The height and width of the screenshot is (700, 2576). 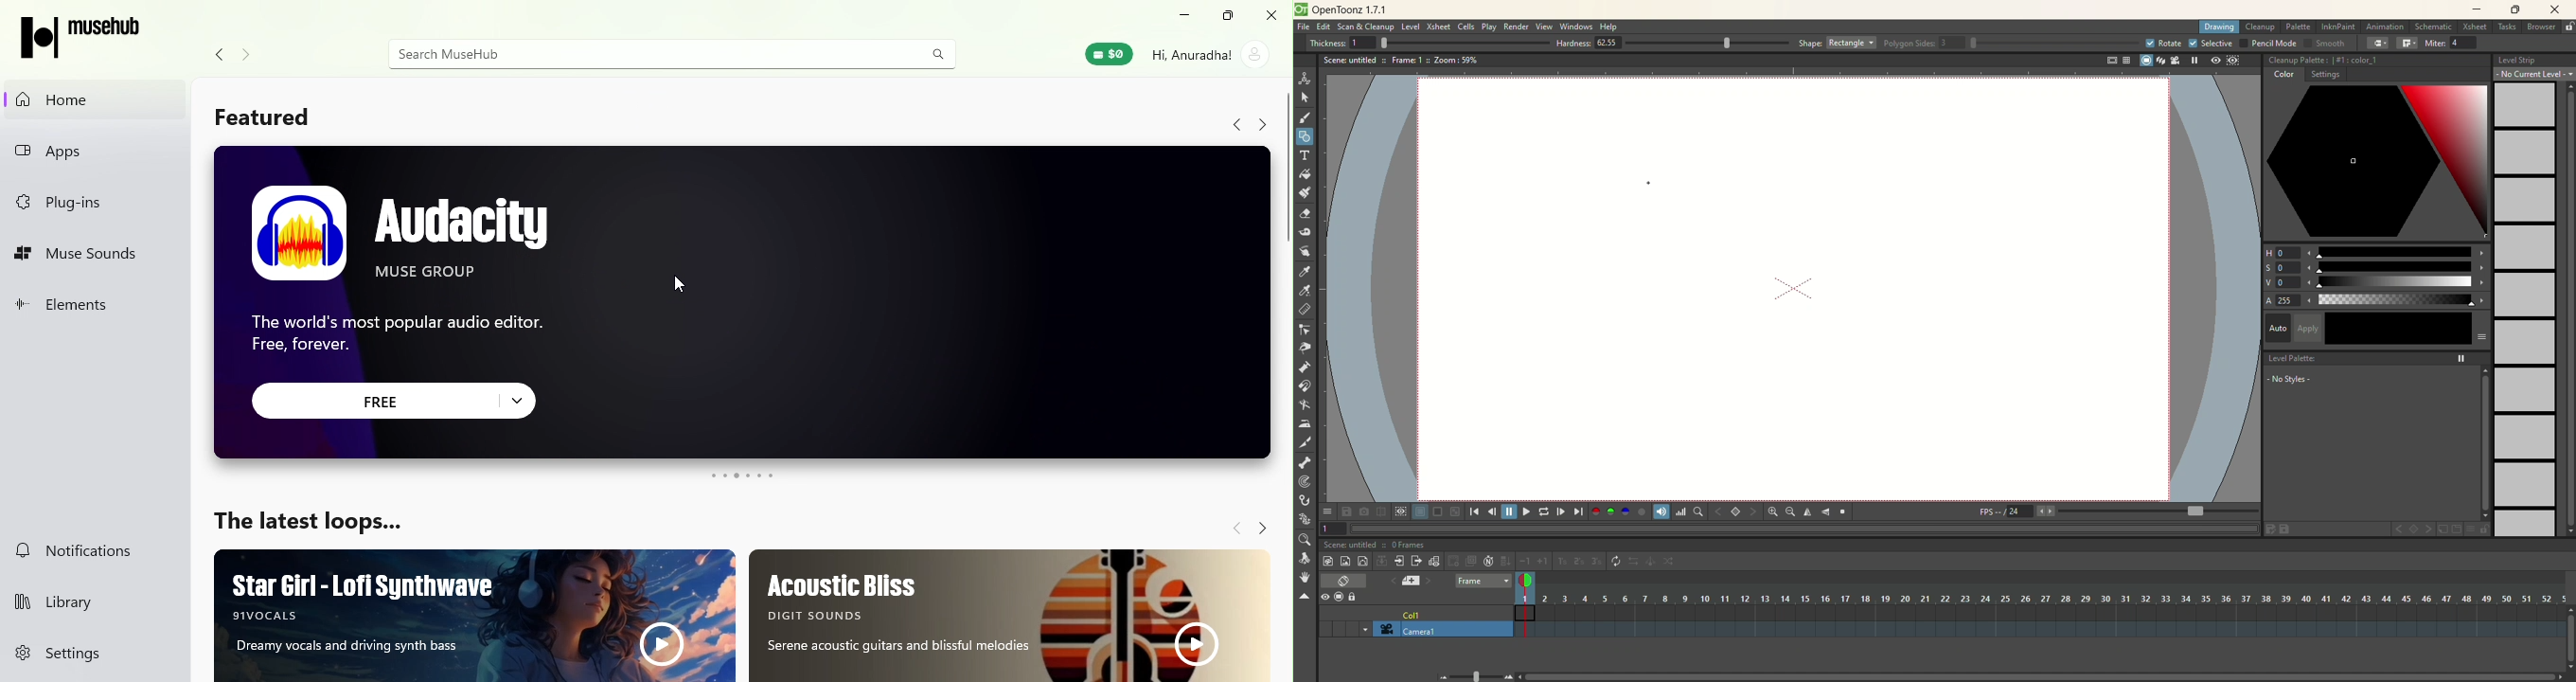 What do you see at coordinates (1303, 520) in the screenshot?
I see `plastic` at bounding box center [1303, 520].